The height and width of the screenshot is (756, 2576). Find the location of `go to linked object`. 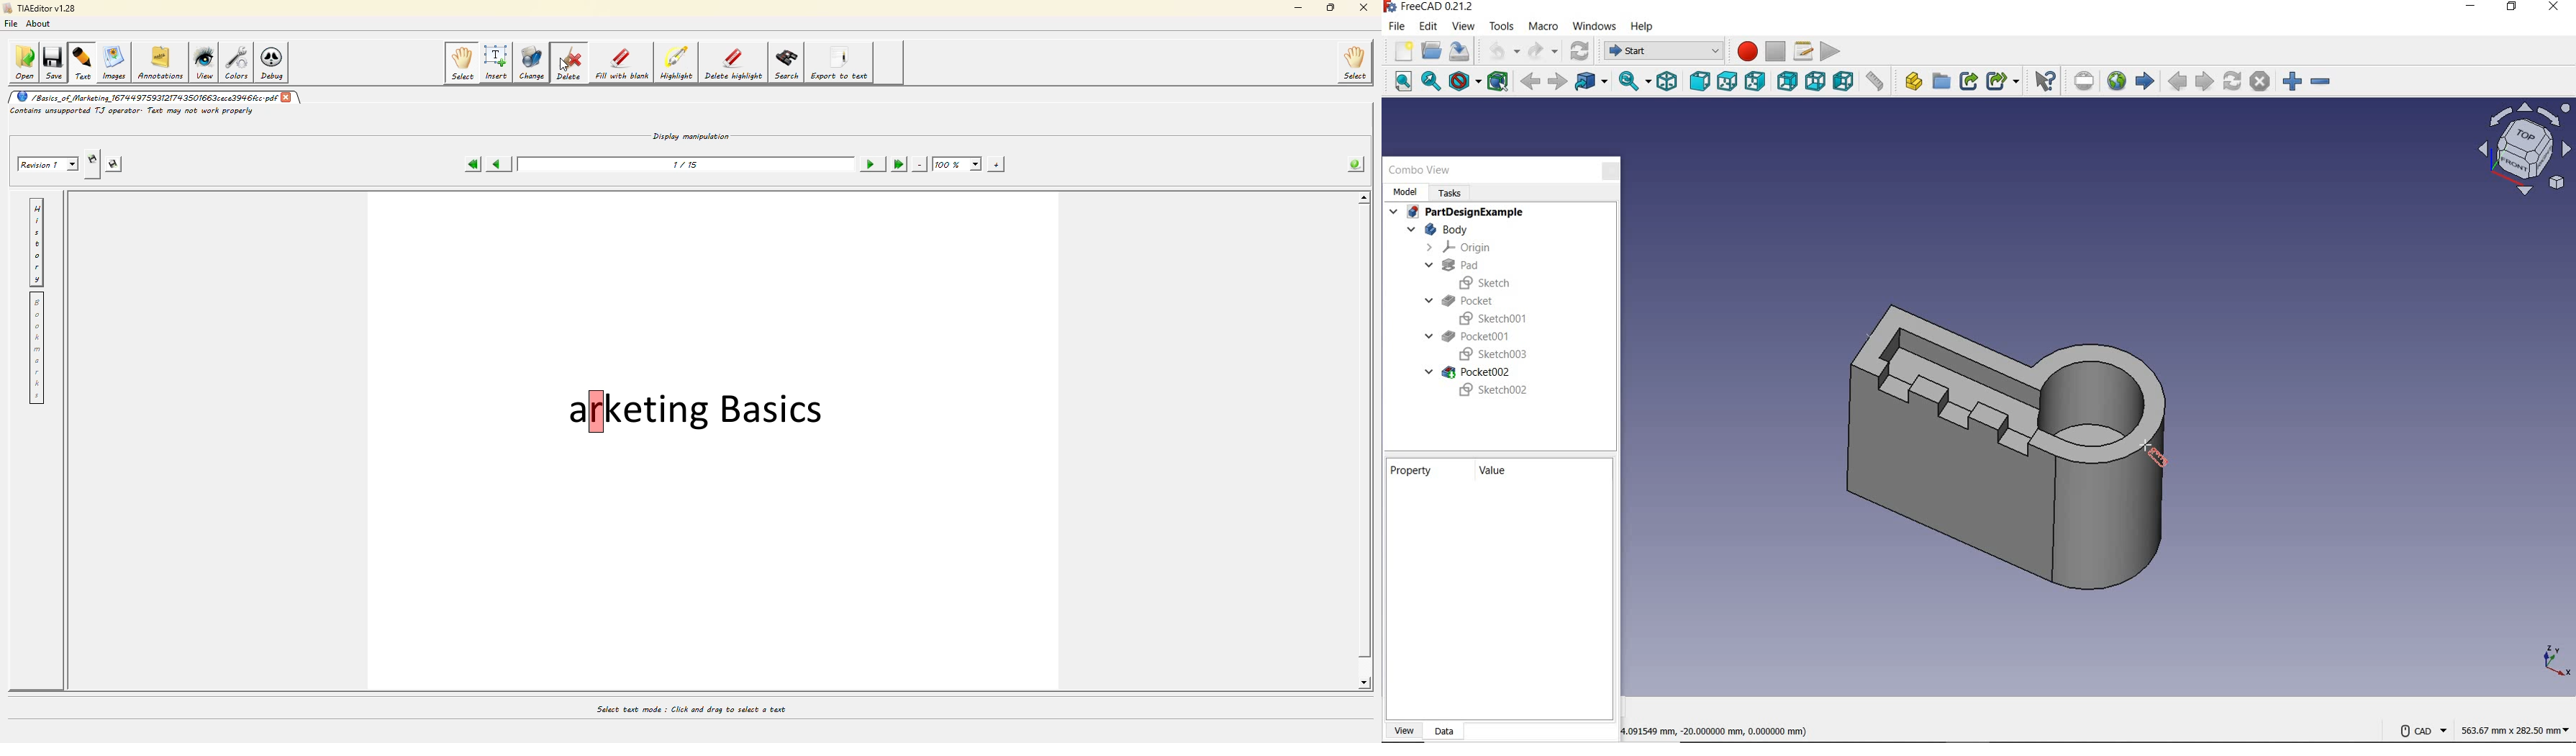

go to linked object is located at coordinates (1591, 82).